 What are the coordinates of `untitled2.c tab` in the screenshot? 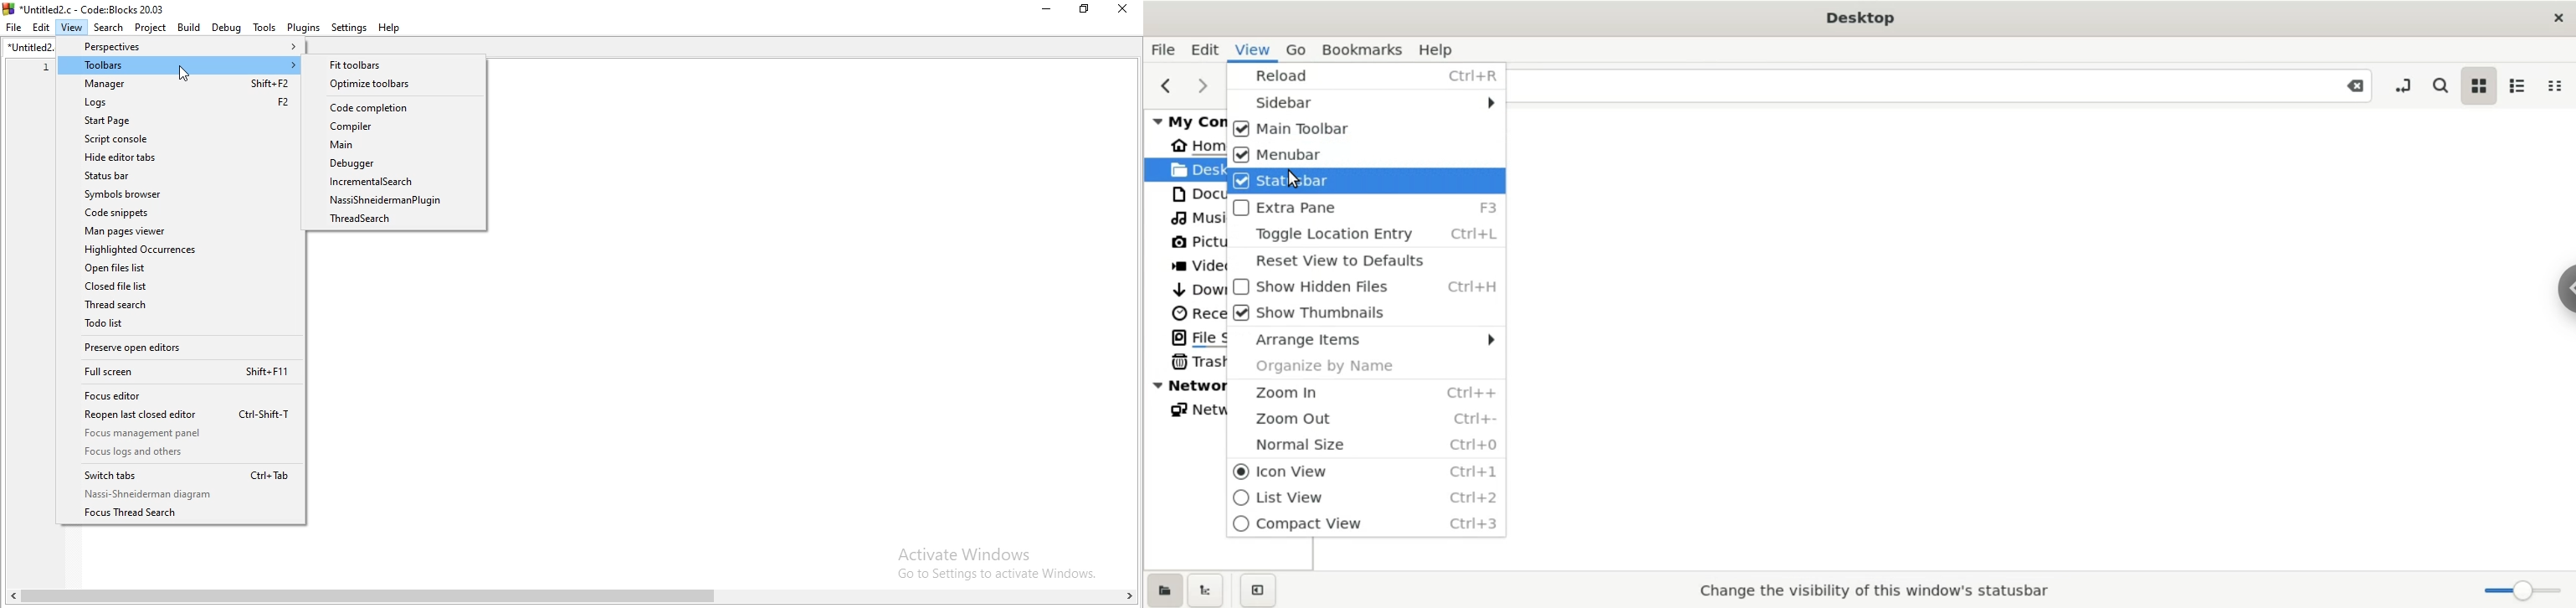 It's located at (25, 48).